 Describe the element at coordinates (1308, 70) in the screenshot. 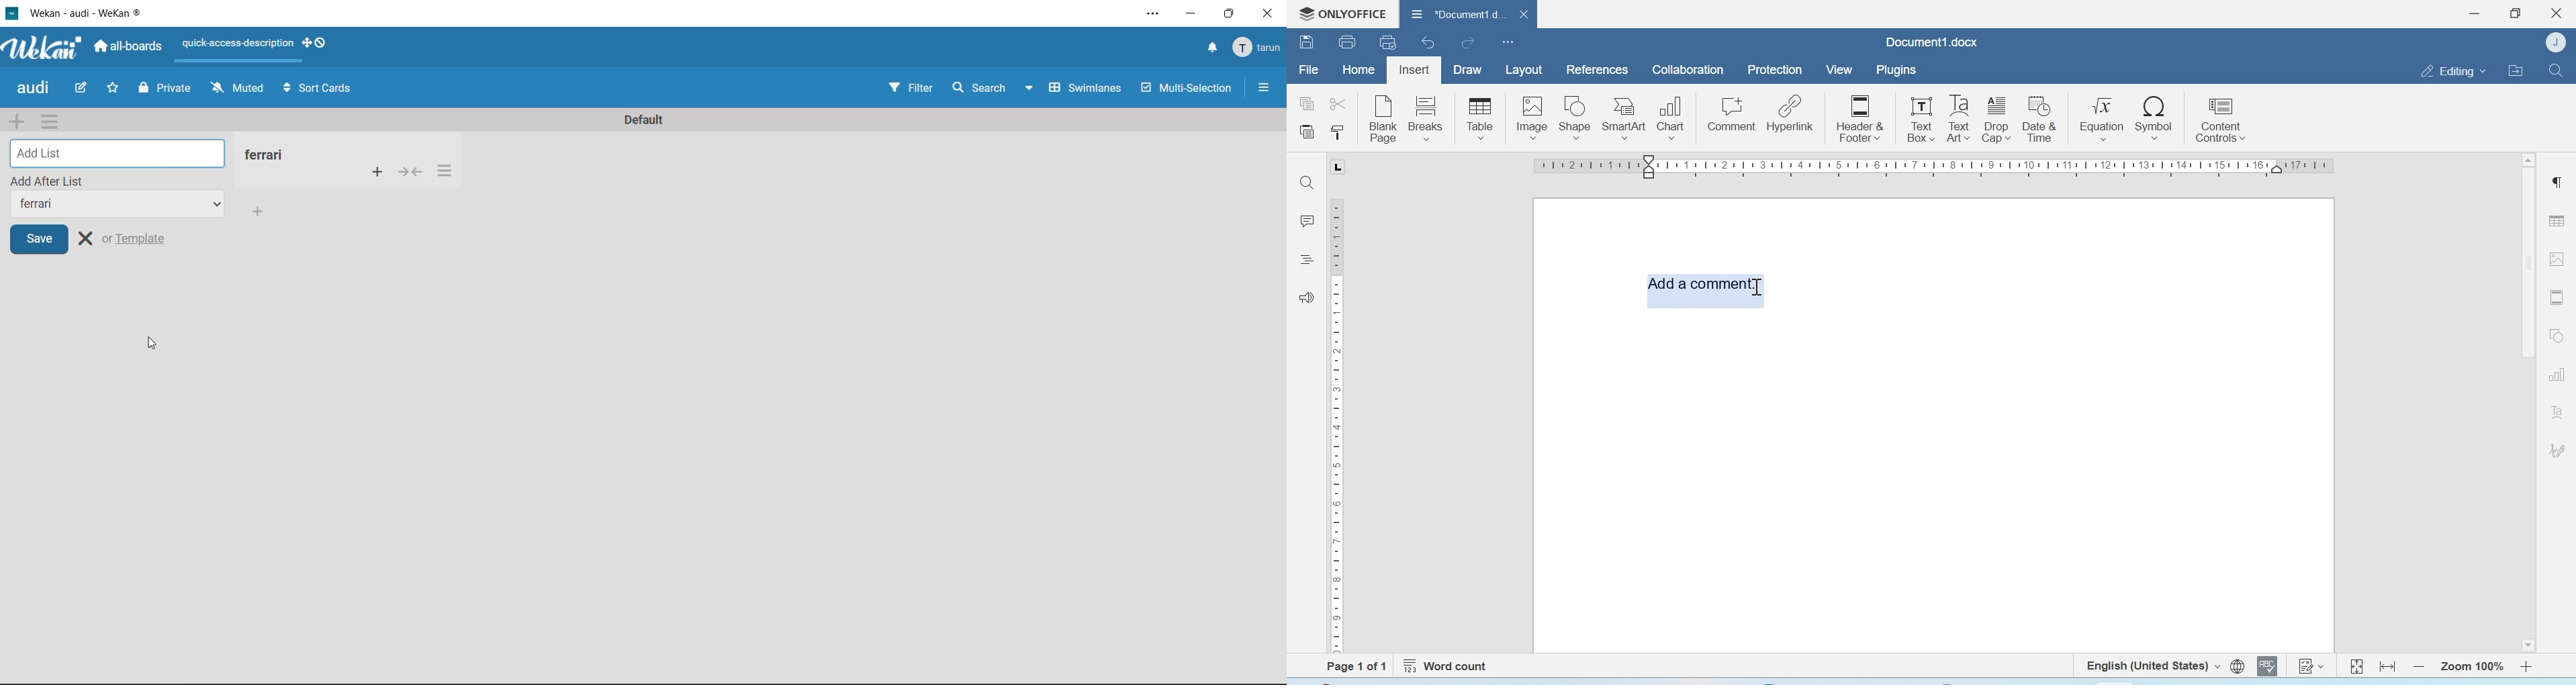

I see `File` at that location.